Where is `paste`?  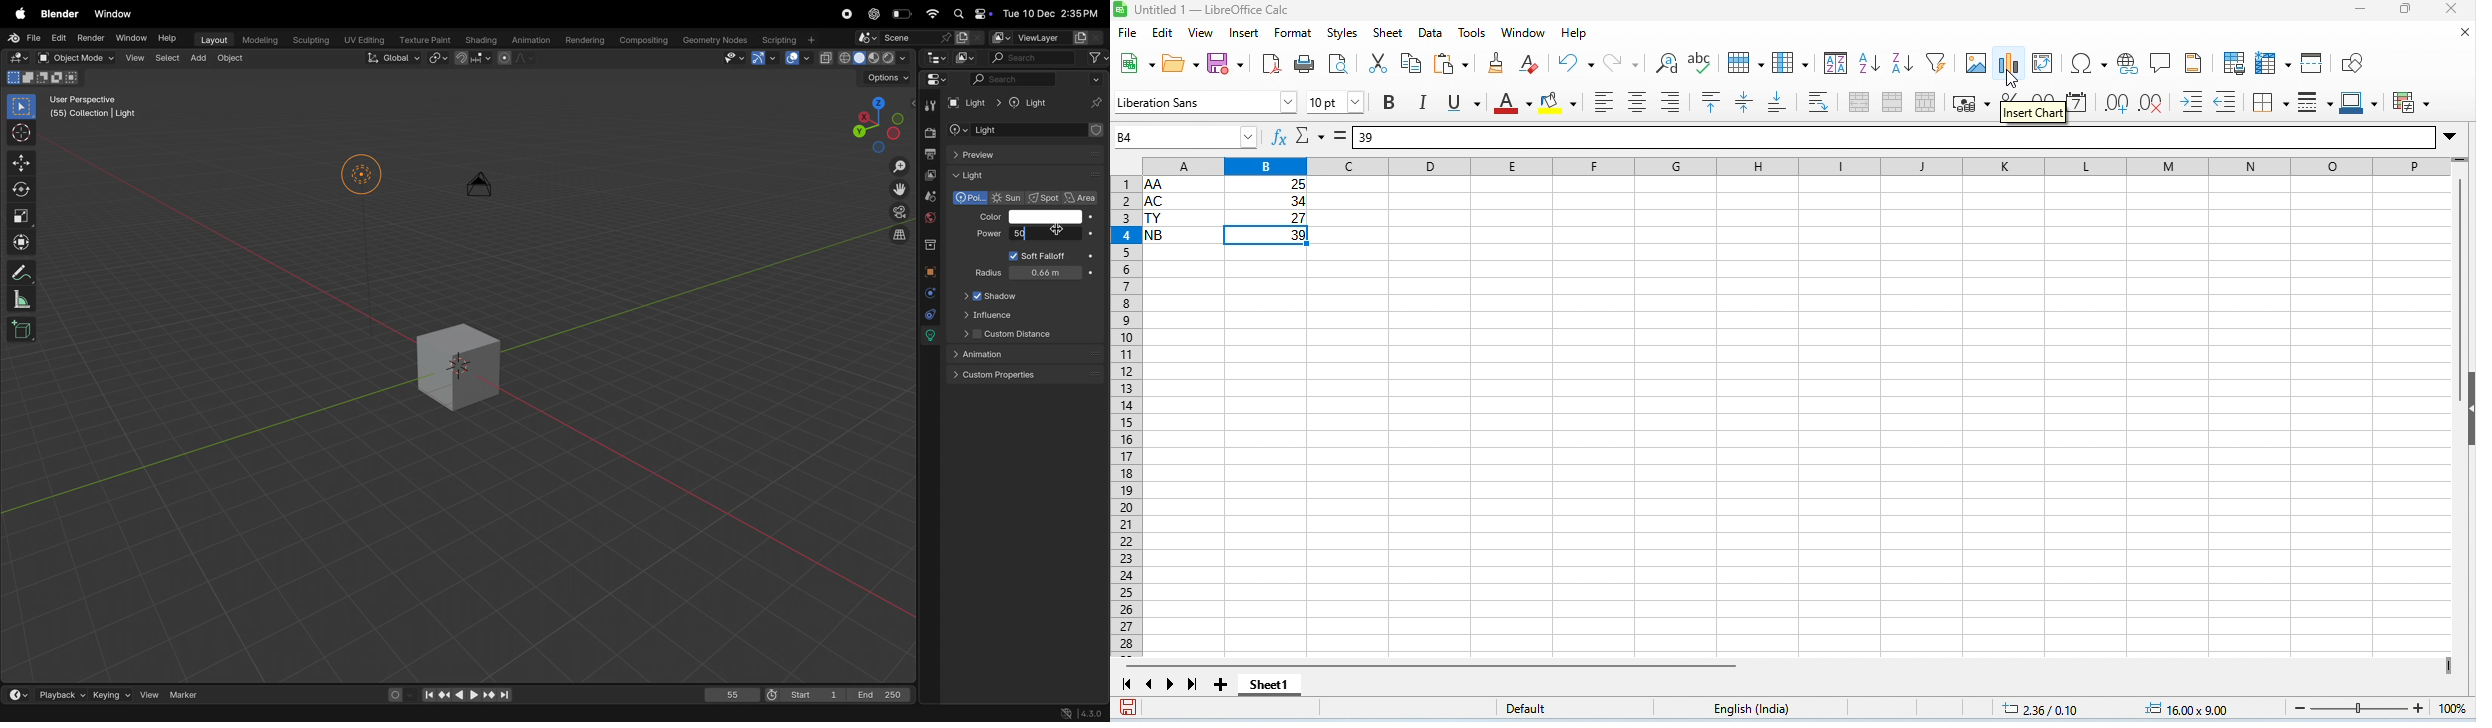 paste is located at coordinates (1452, 63).